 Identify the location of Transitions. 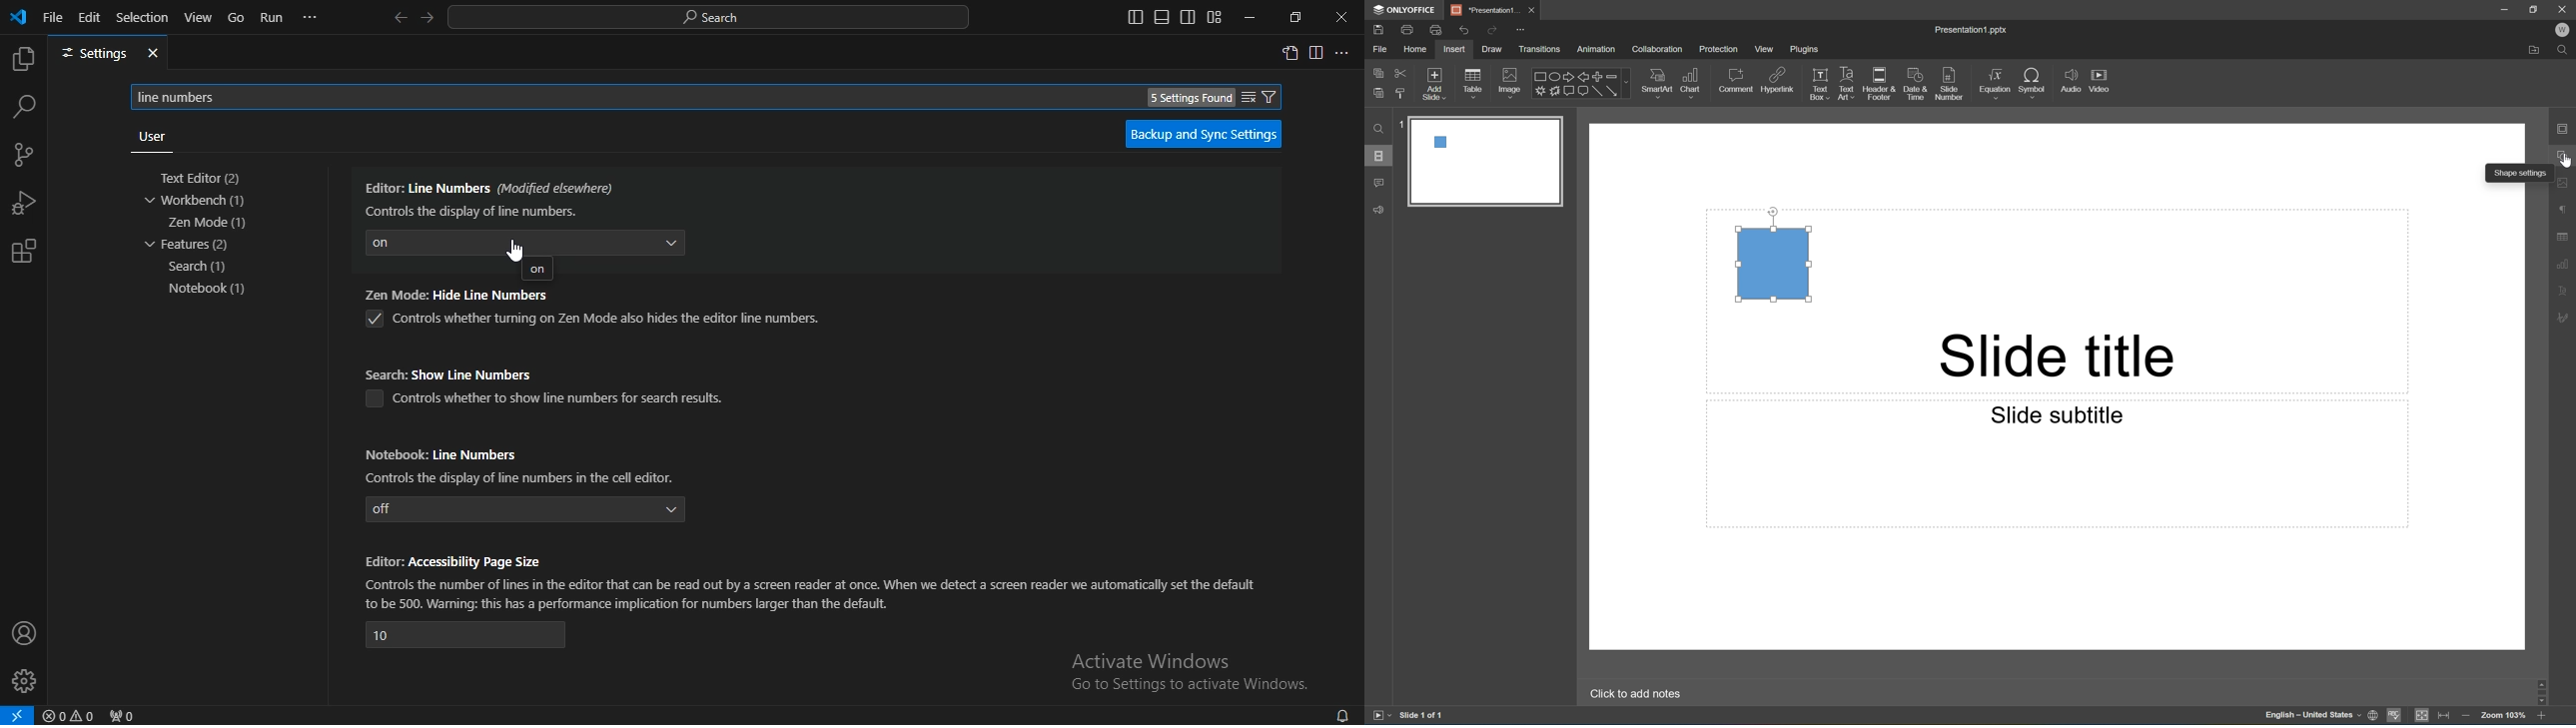
(1540, 50).